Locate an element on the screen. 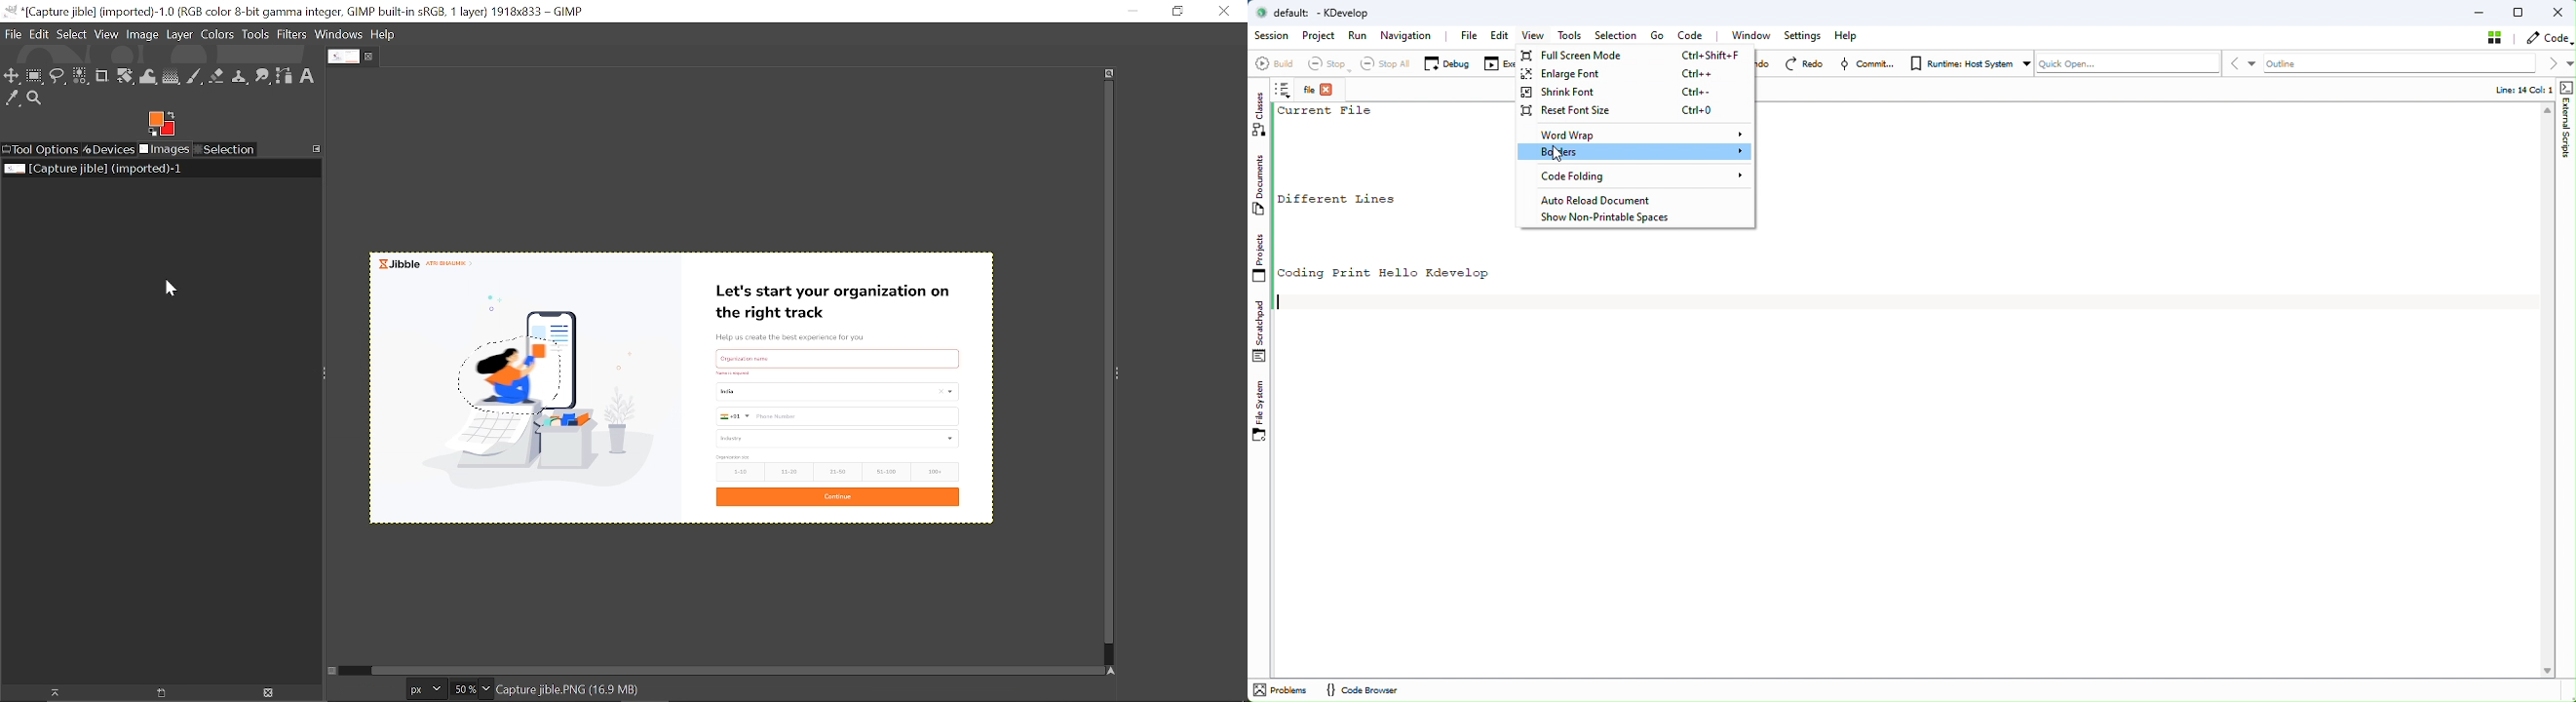 The width and height of the screenshot is (2576, 728). Current window is located at coordinates (296, 12).